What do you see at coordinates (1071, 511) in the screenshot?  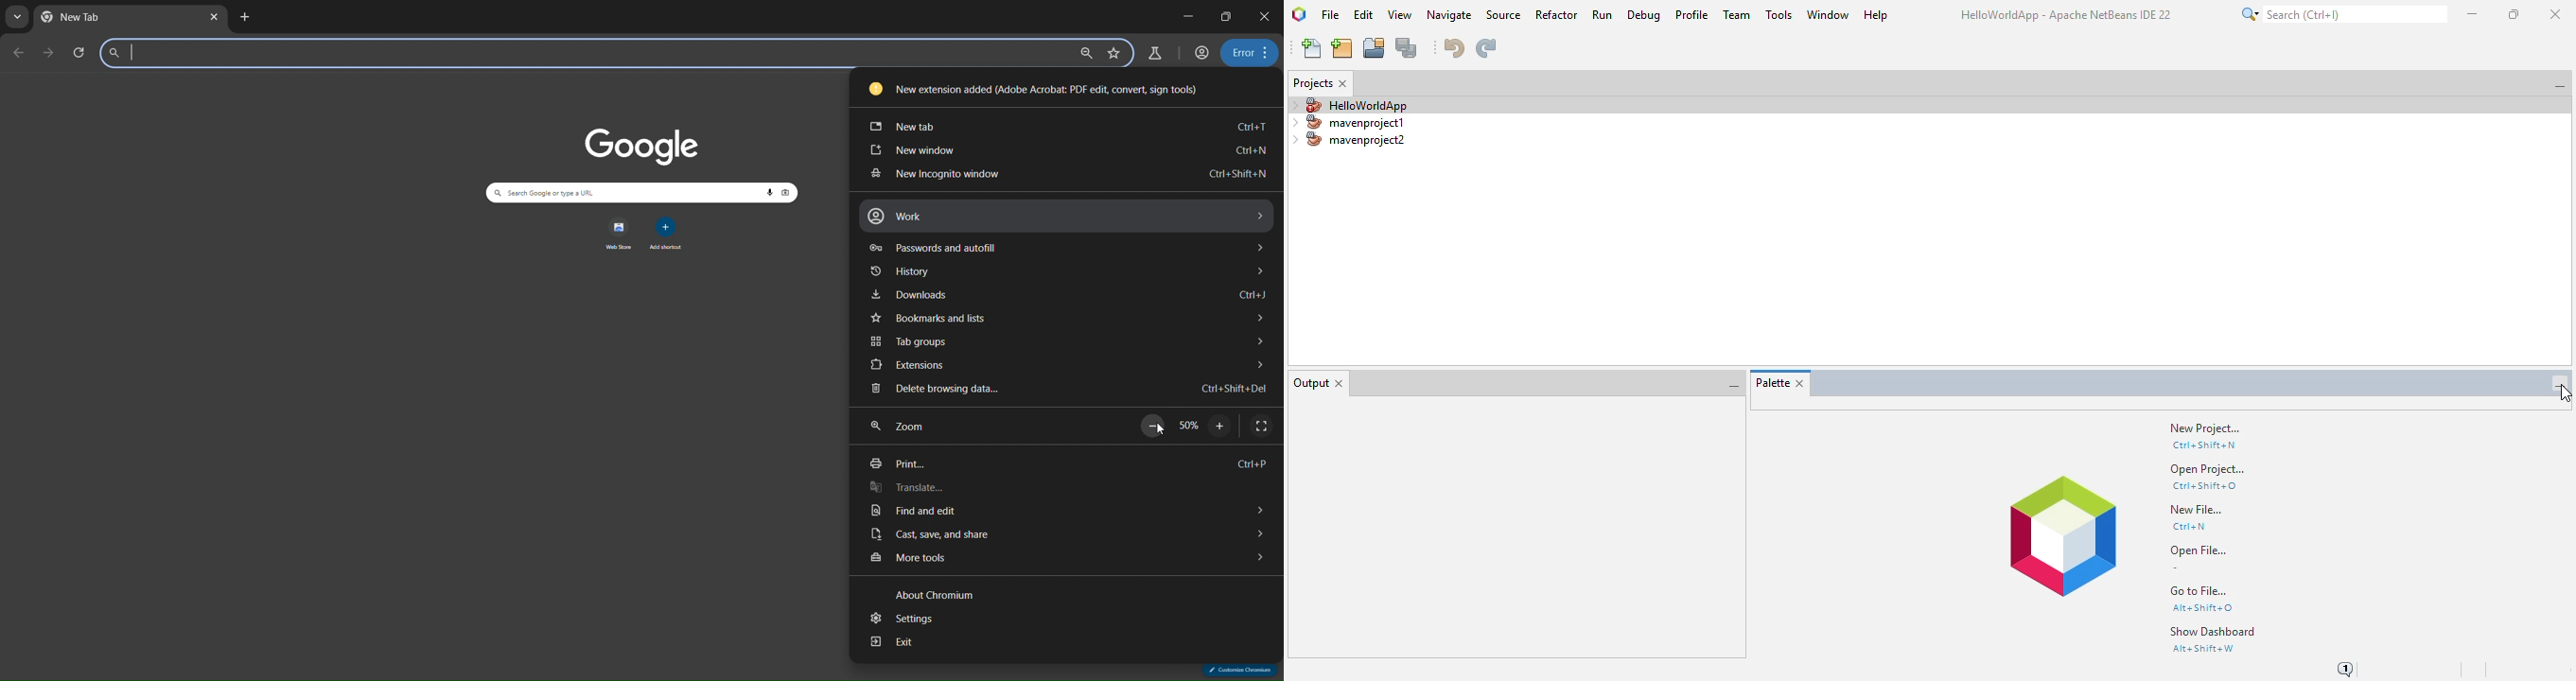 I see `find and edit` at bounding box center [1071, 511].